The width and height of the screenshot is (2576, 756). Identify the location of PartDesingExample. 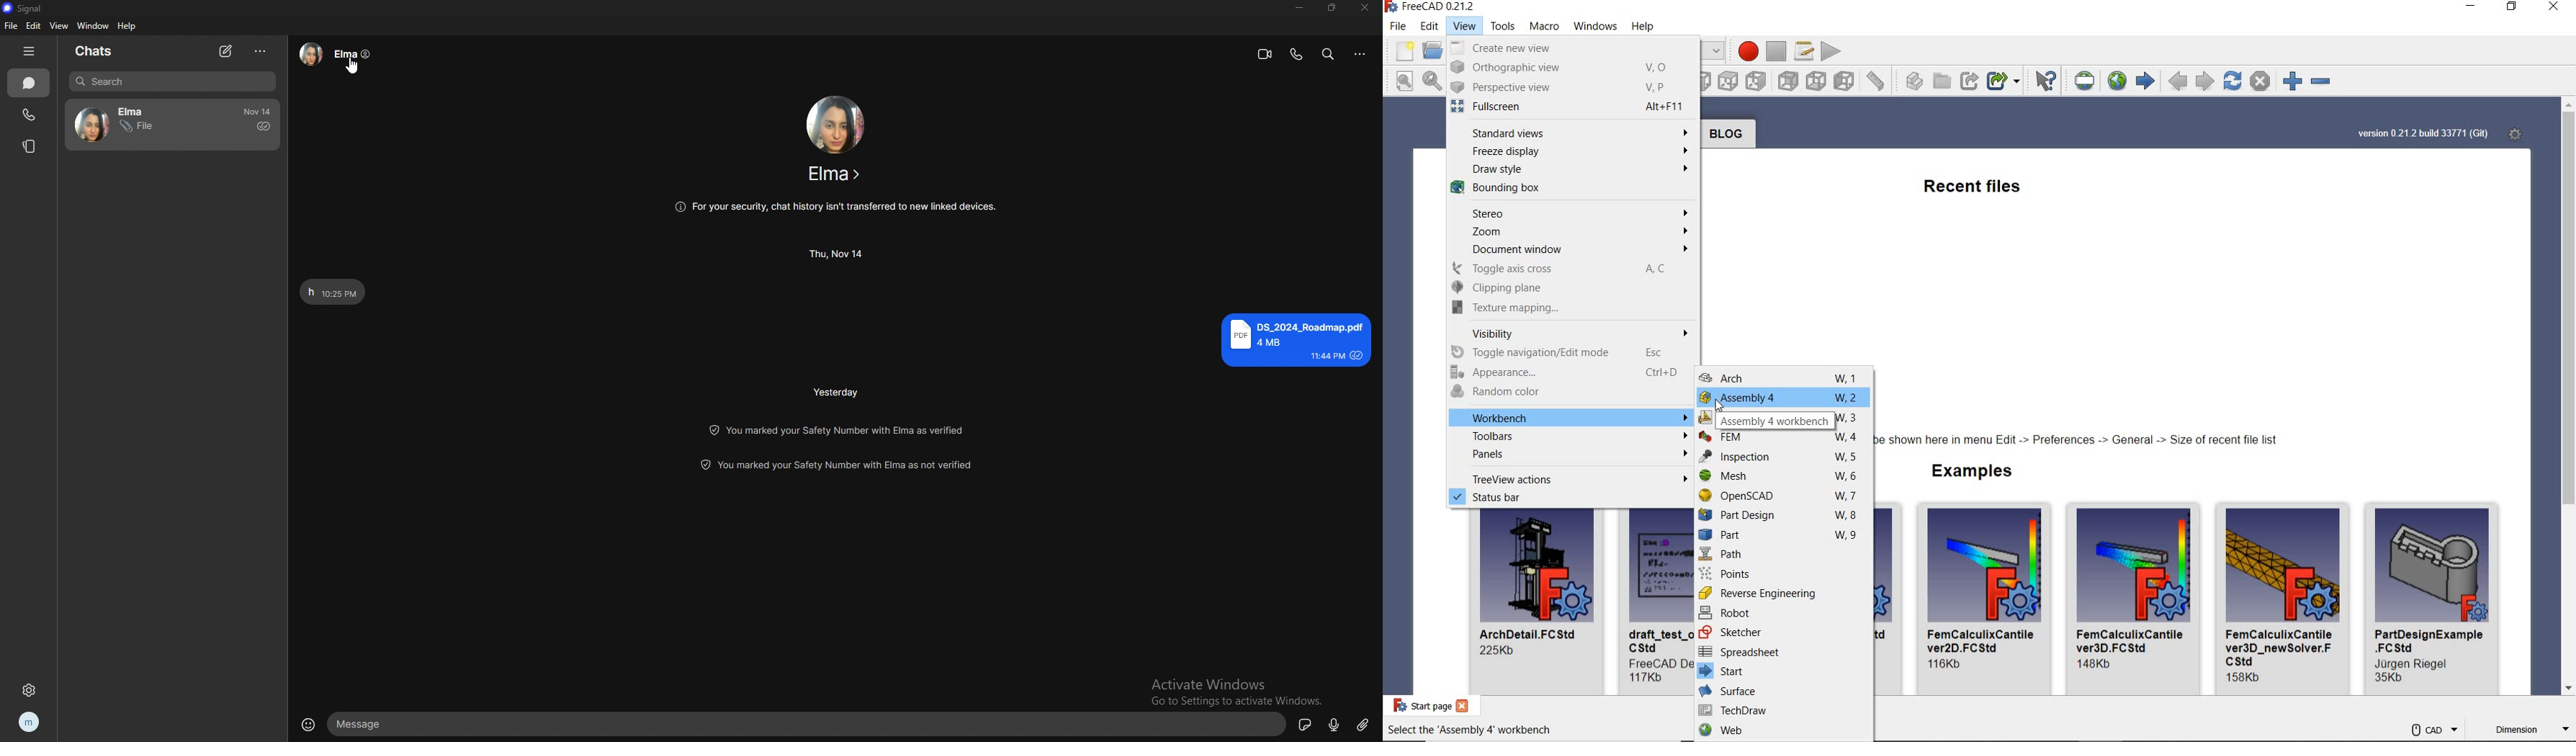
(2434, 598).